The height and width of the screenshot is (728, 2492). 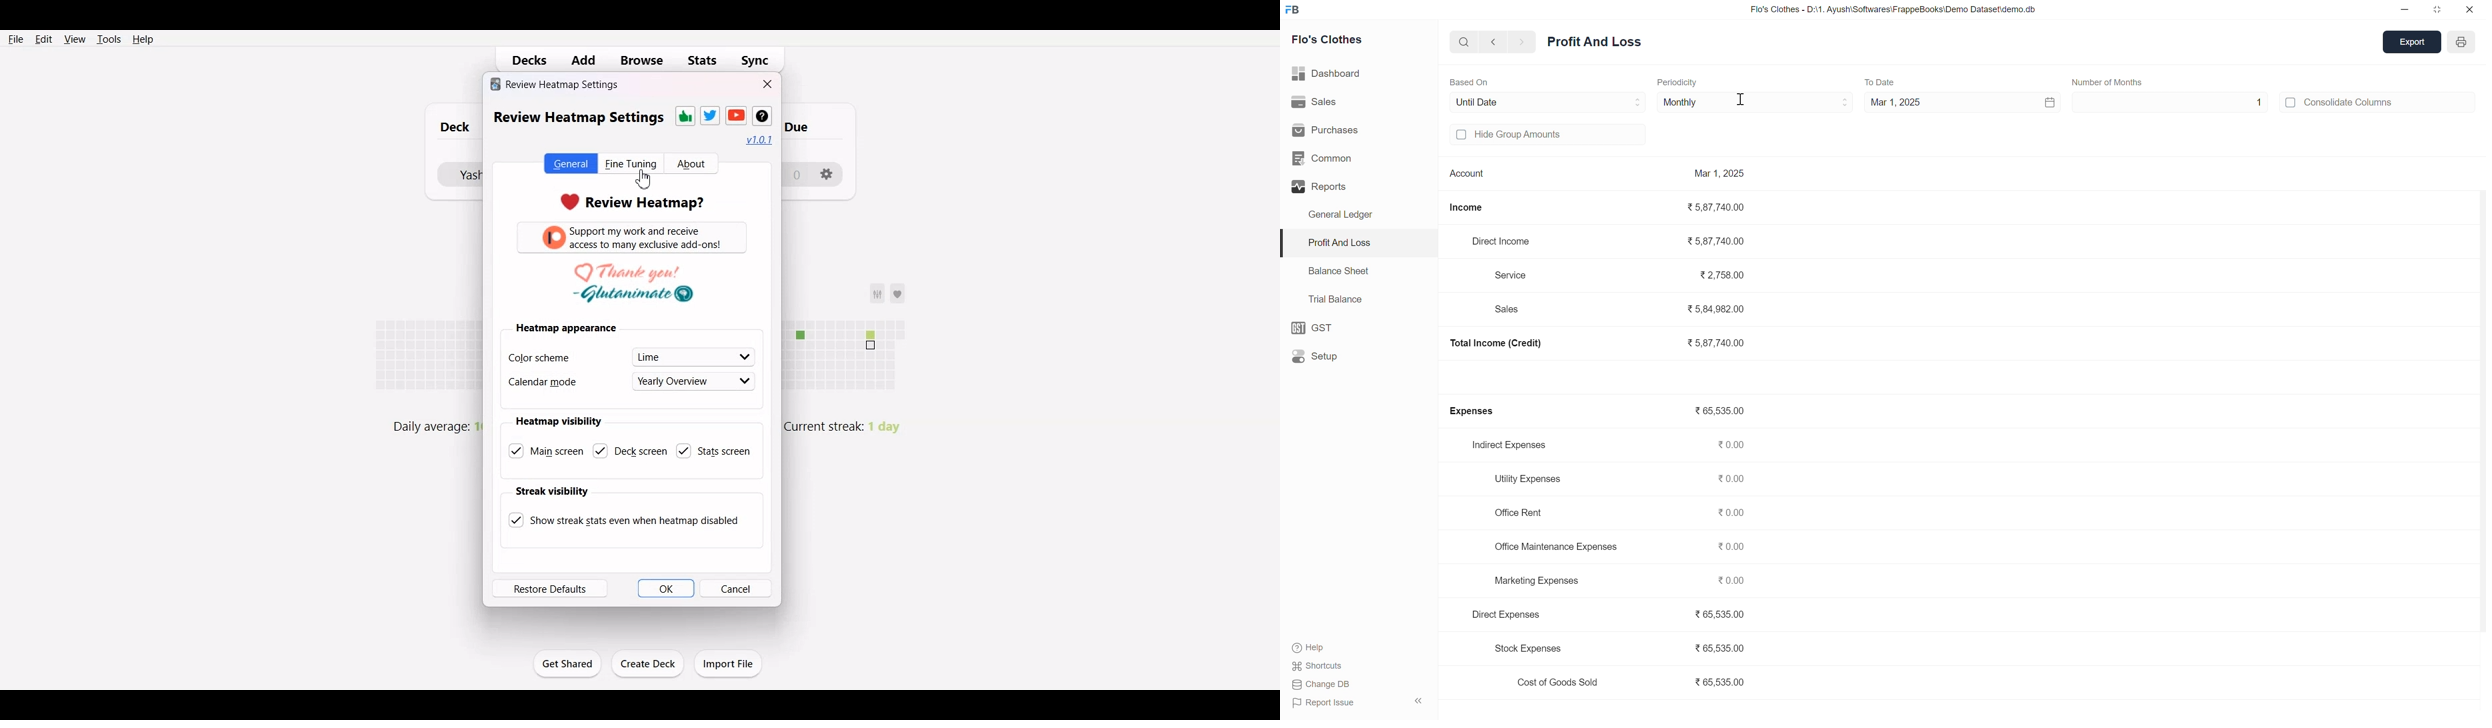 What do you see at coordinates (1726, 645) in the screenshot?
I see `₹65,535.00` at bounding box center [1726, 645].